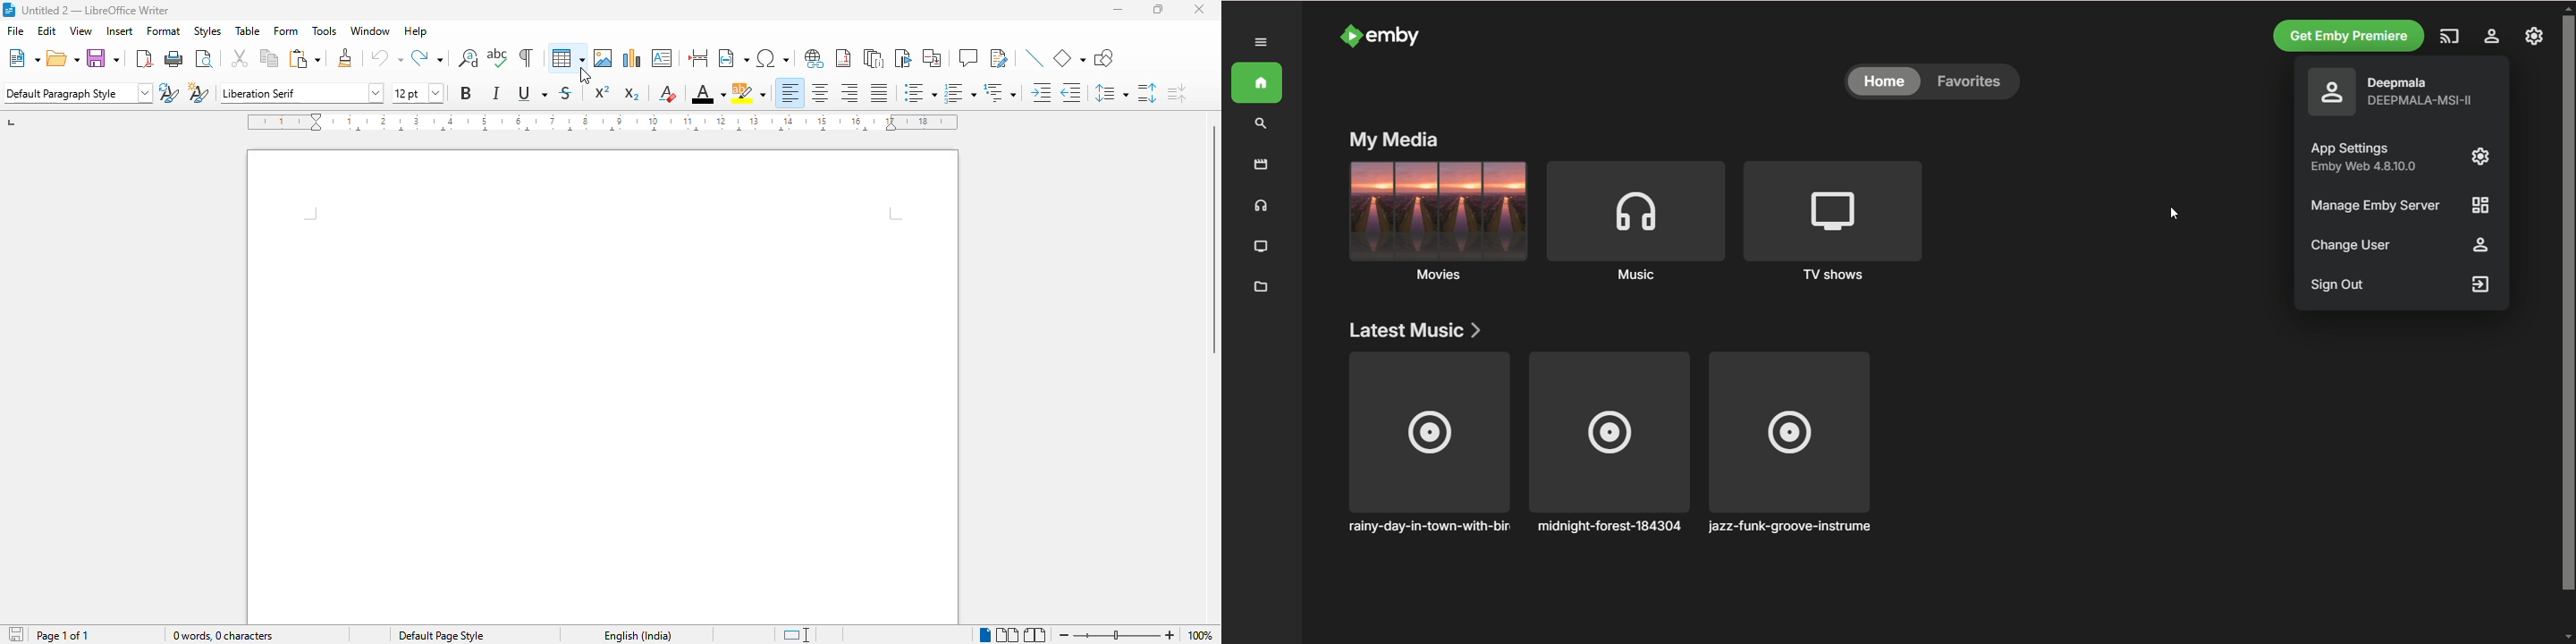 Image resolution: width=2576 pixels, height=644 pixels. What do you see at coordinates (1112, 93) in the screenshot?
I see `set line spacing` at bounding box center [1112, 93].